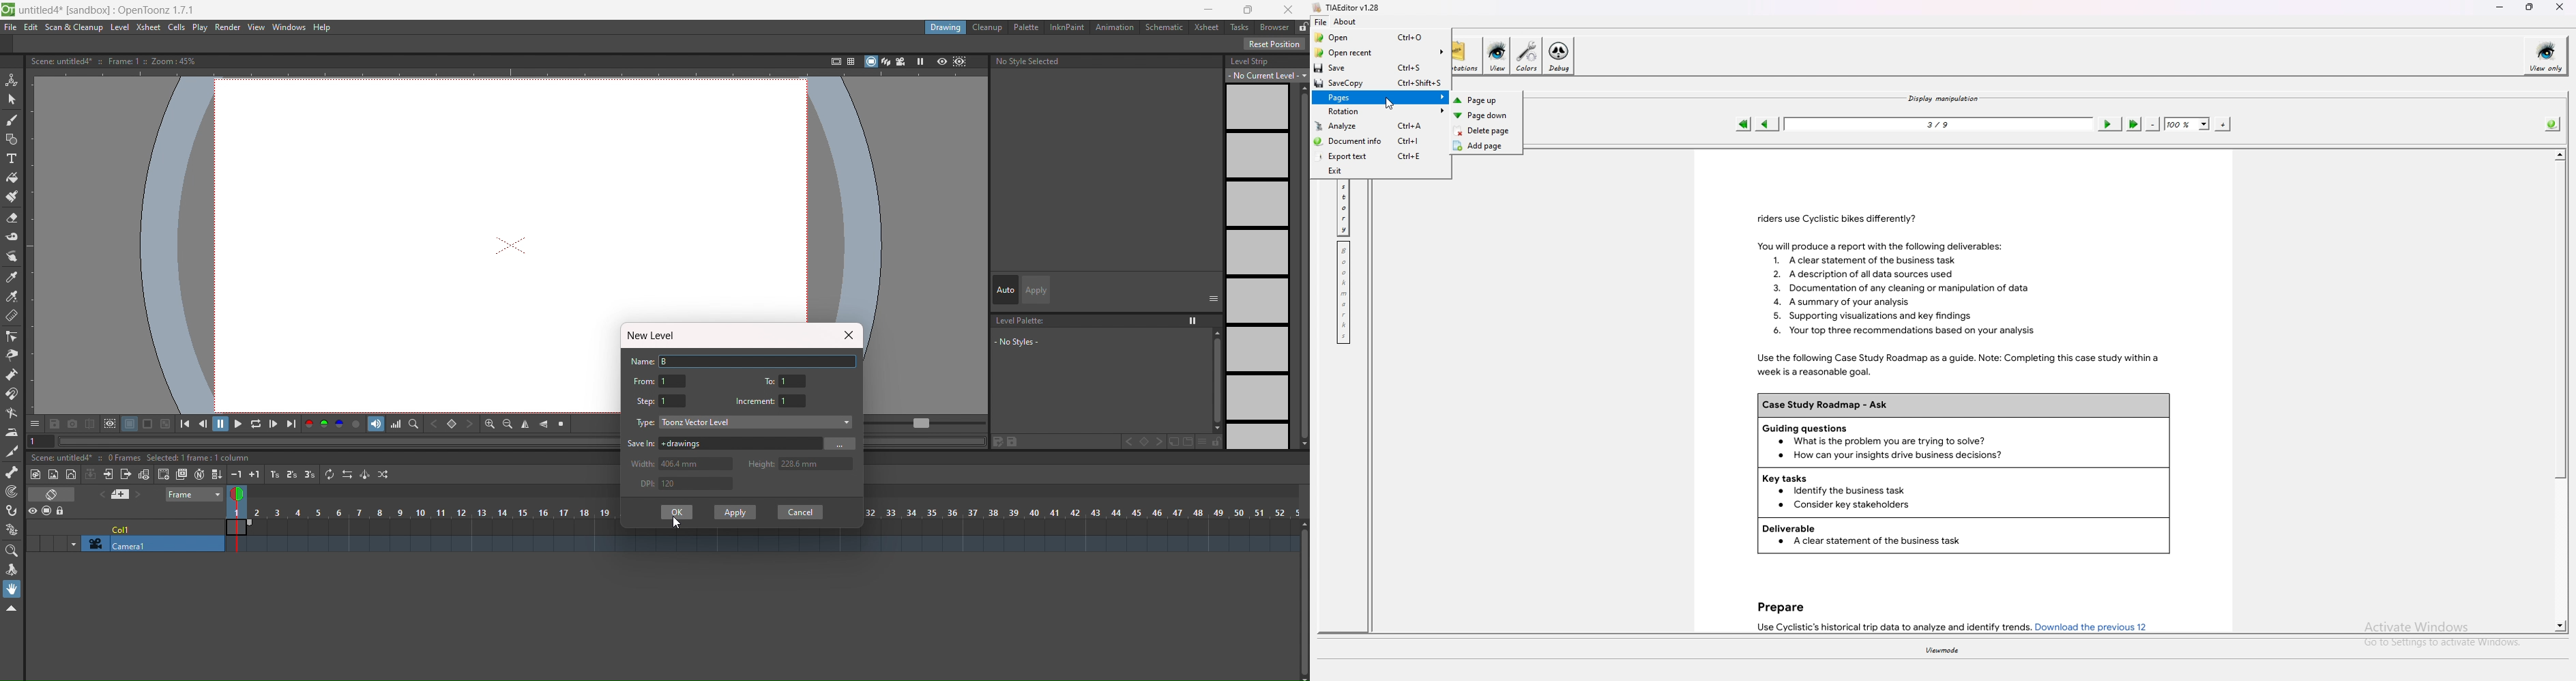 This screenshot has width=2576, height=700. I want to click on swing, so click(364, 474).